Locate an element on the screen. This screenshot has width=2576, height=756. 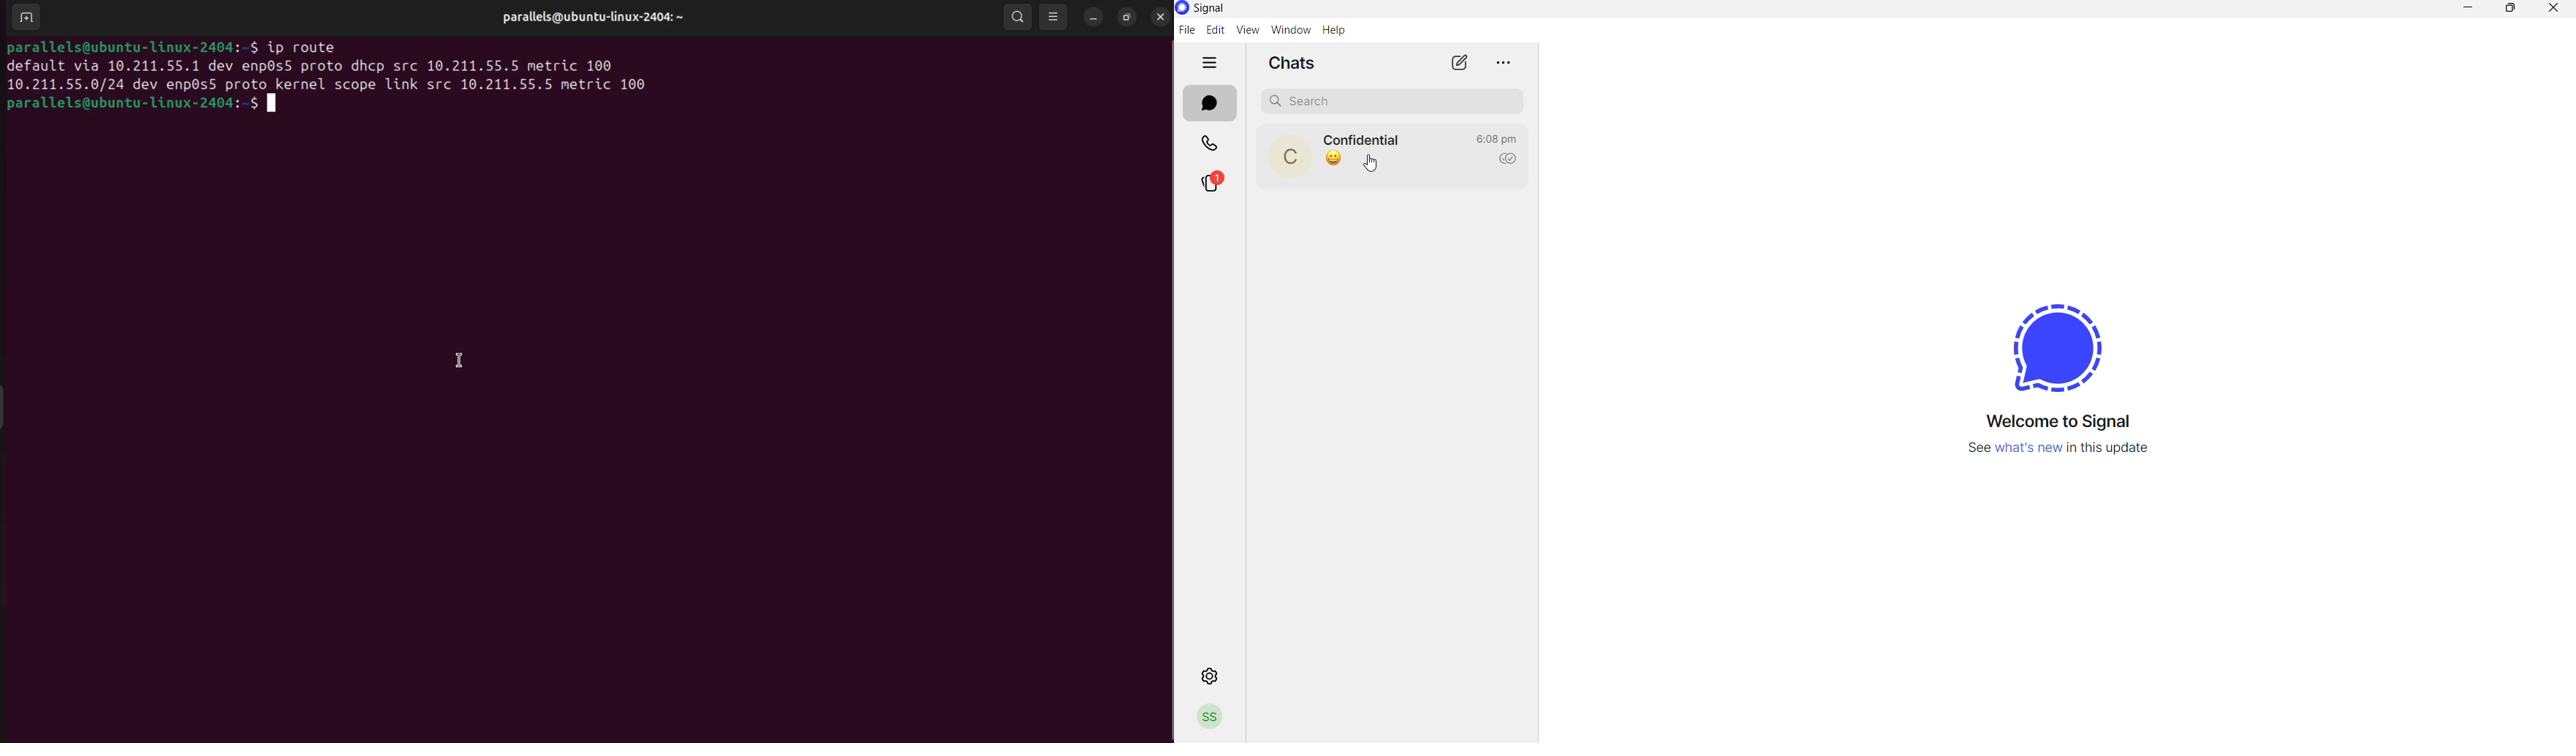
calls is located at coordinates (1210, 142).